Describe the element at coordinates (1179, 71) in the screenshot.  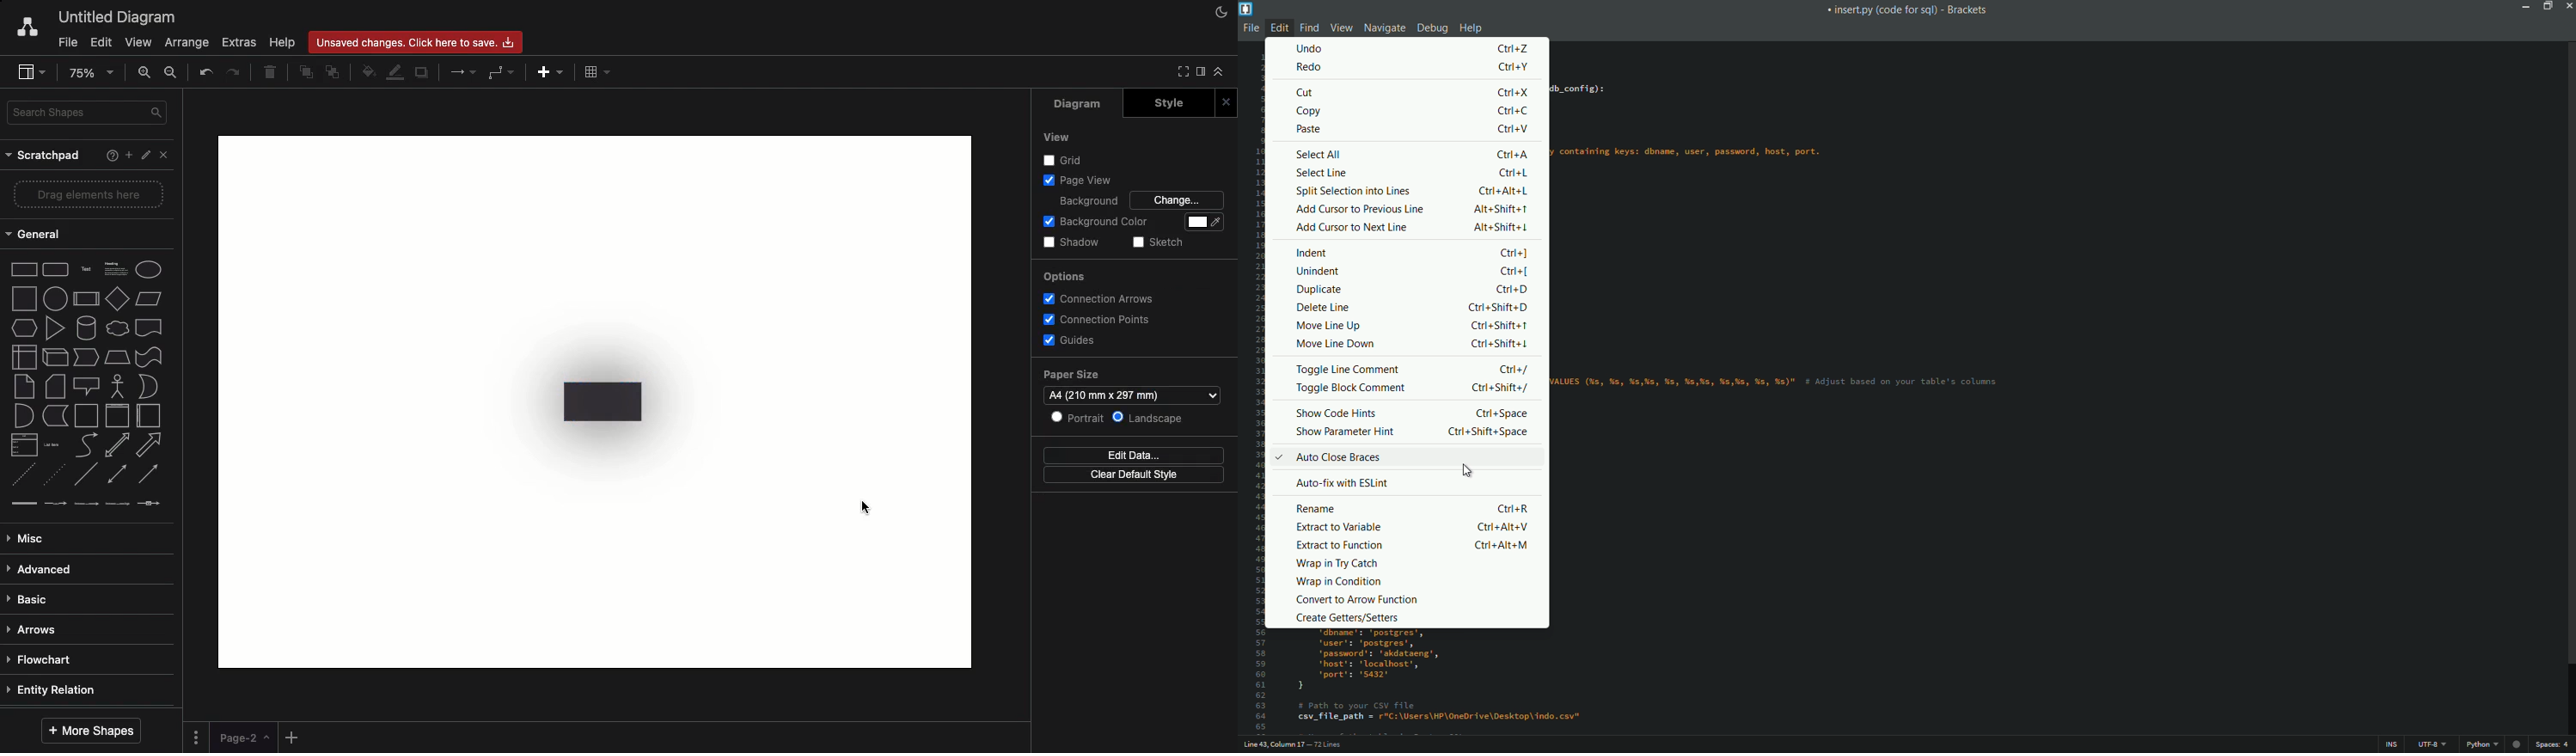
I see `Full screen` at that location.